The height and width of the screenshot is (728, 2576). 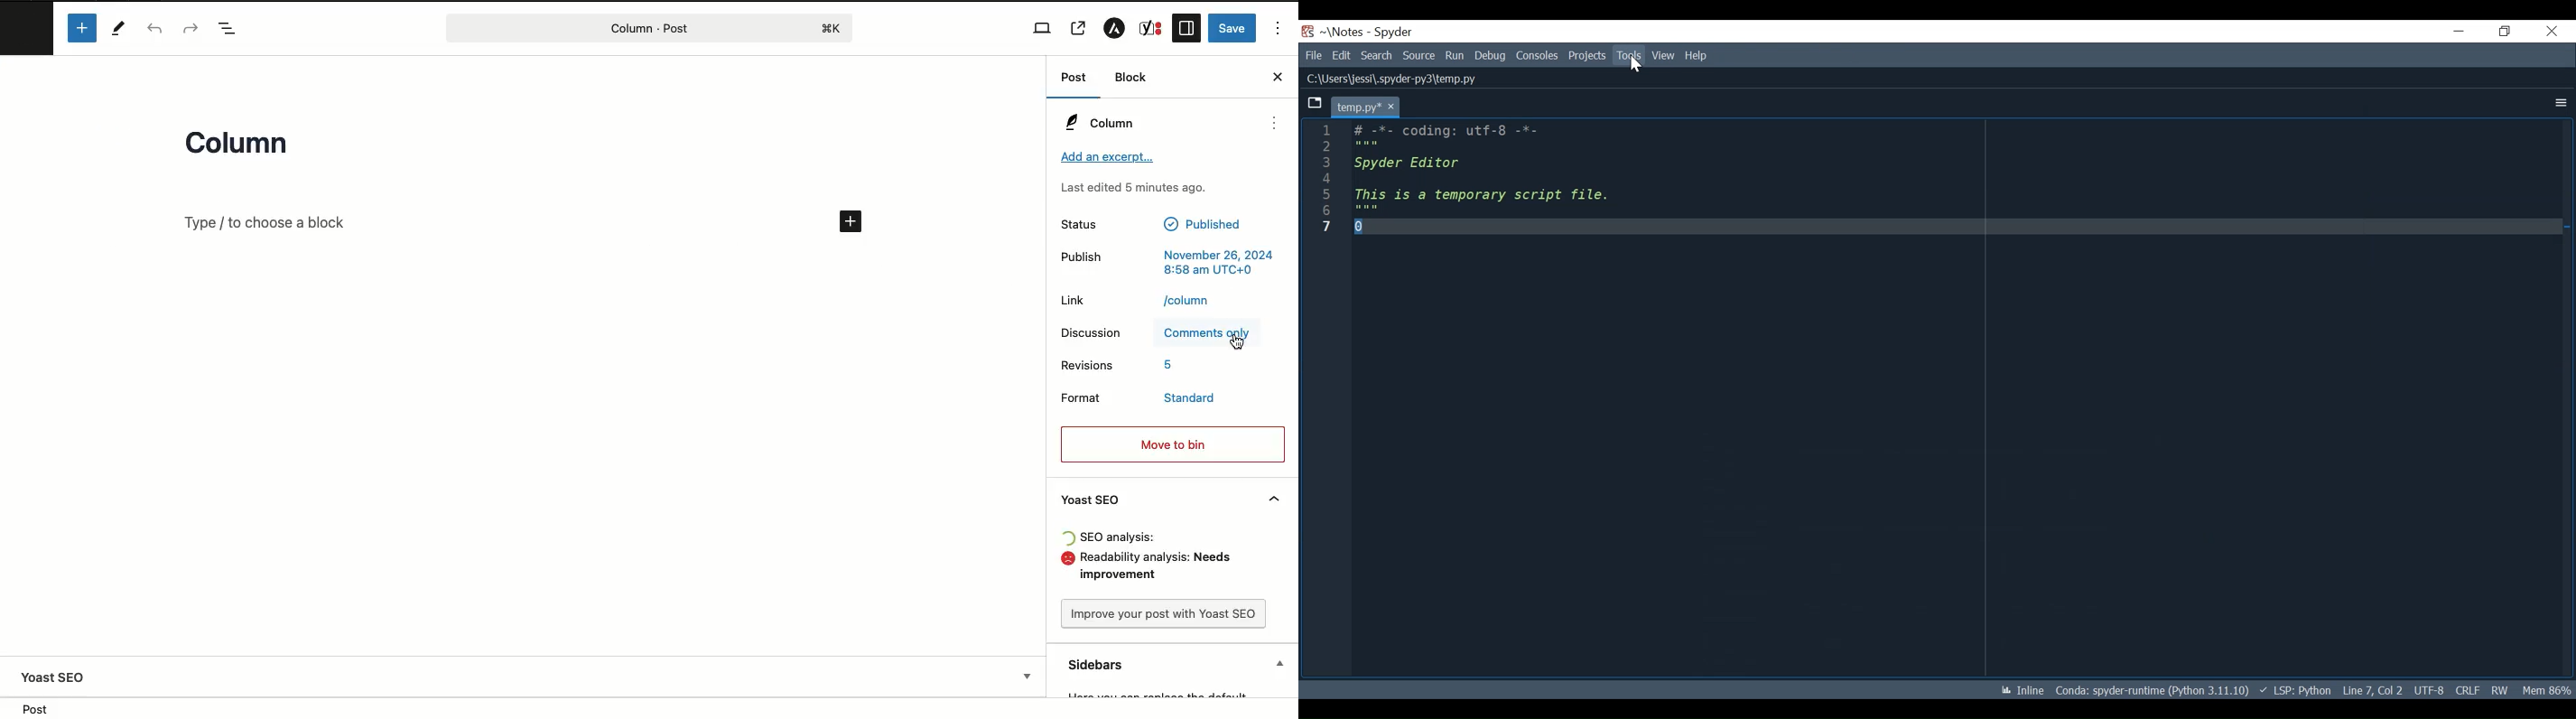 I want to click on Language, so click(x=2297, y=690).